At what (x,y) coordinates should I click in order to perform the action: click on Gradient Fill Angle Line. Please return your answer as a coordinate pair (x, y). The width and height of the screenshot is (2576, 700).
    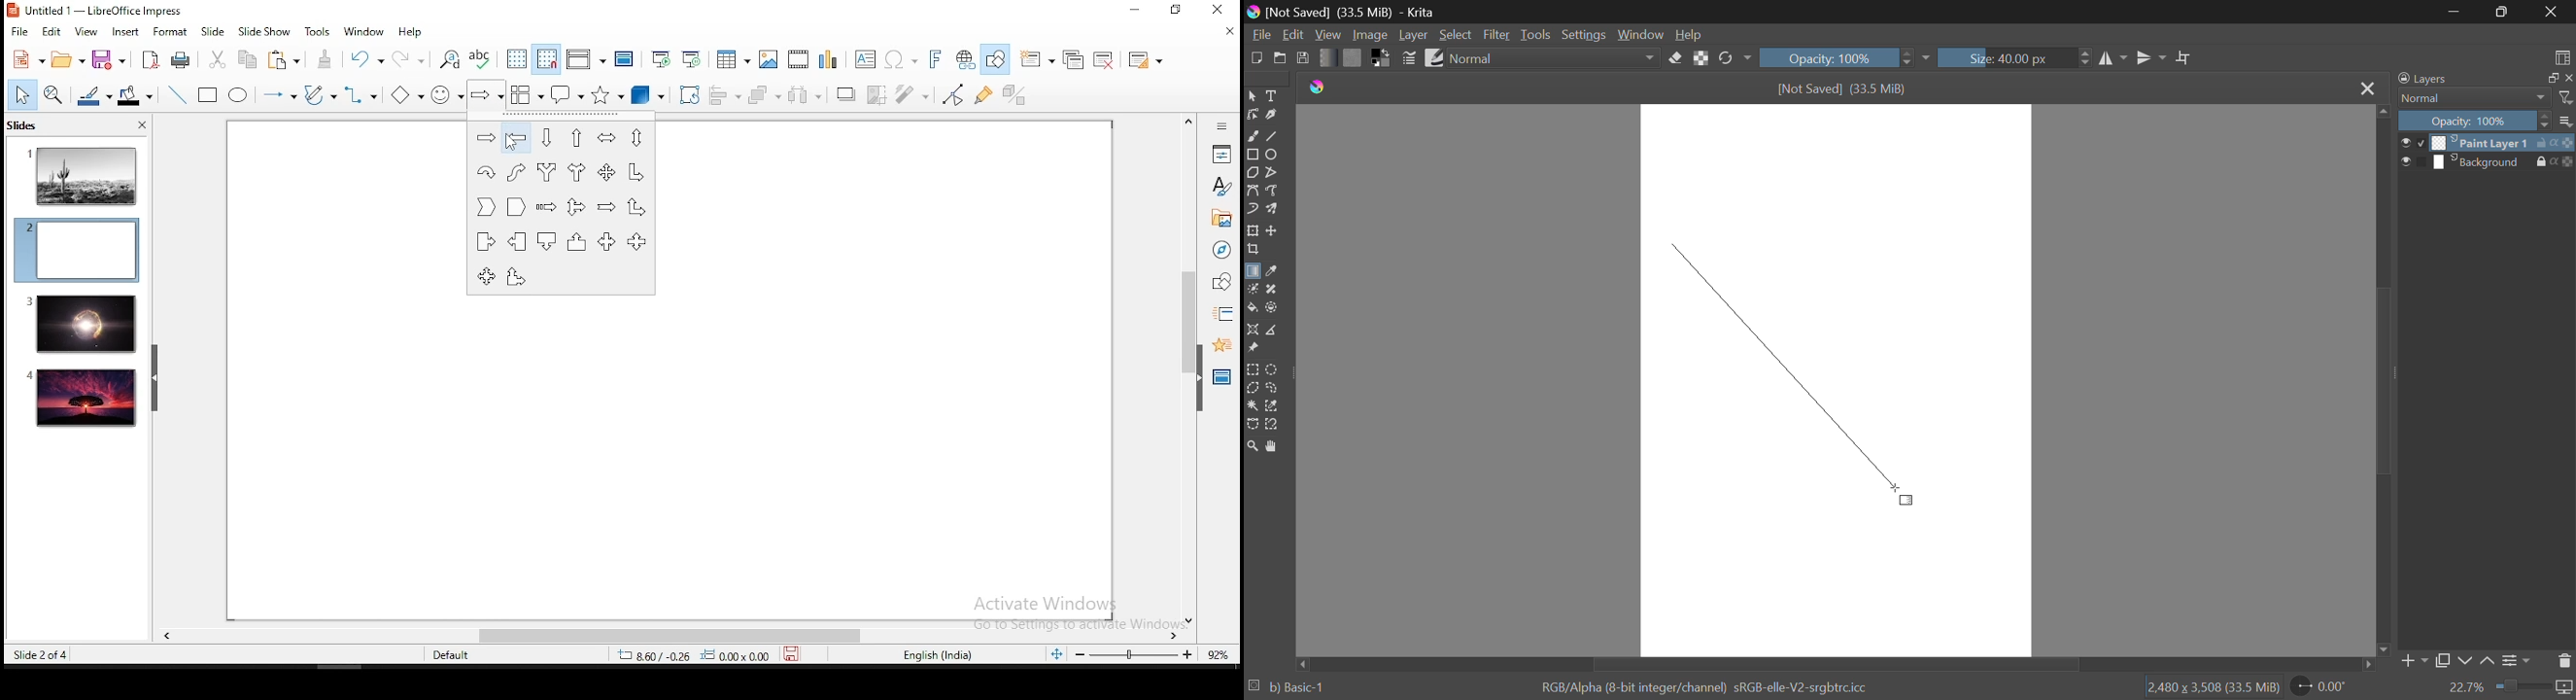
    Looking at the image, I should click on (1778, 358).